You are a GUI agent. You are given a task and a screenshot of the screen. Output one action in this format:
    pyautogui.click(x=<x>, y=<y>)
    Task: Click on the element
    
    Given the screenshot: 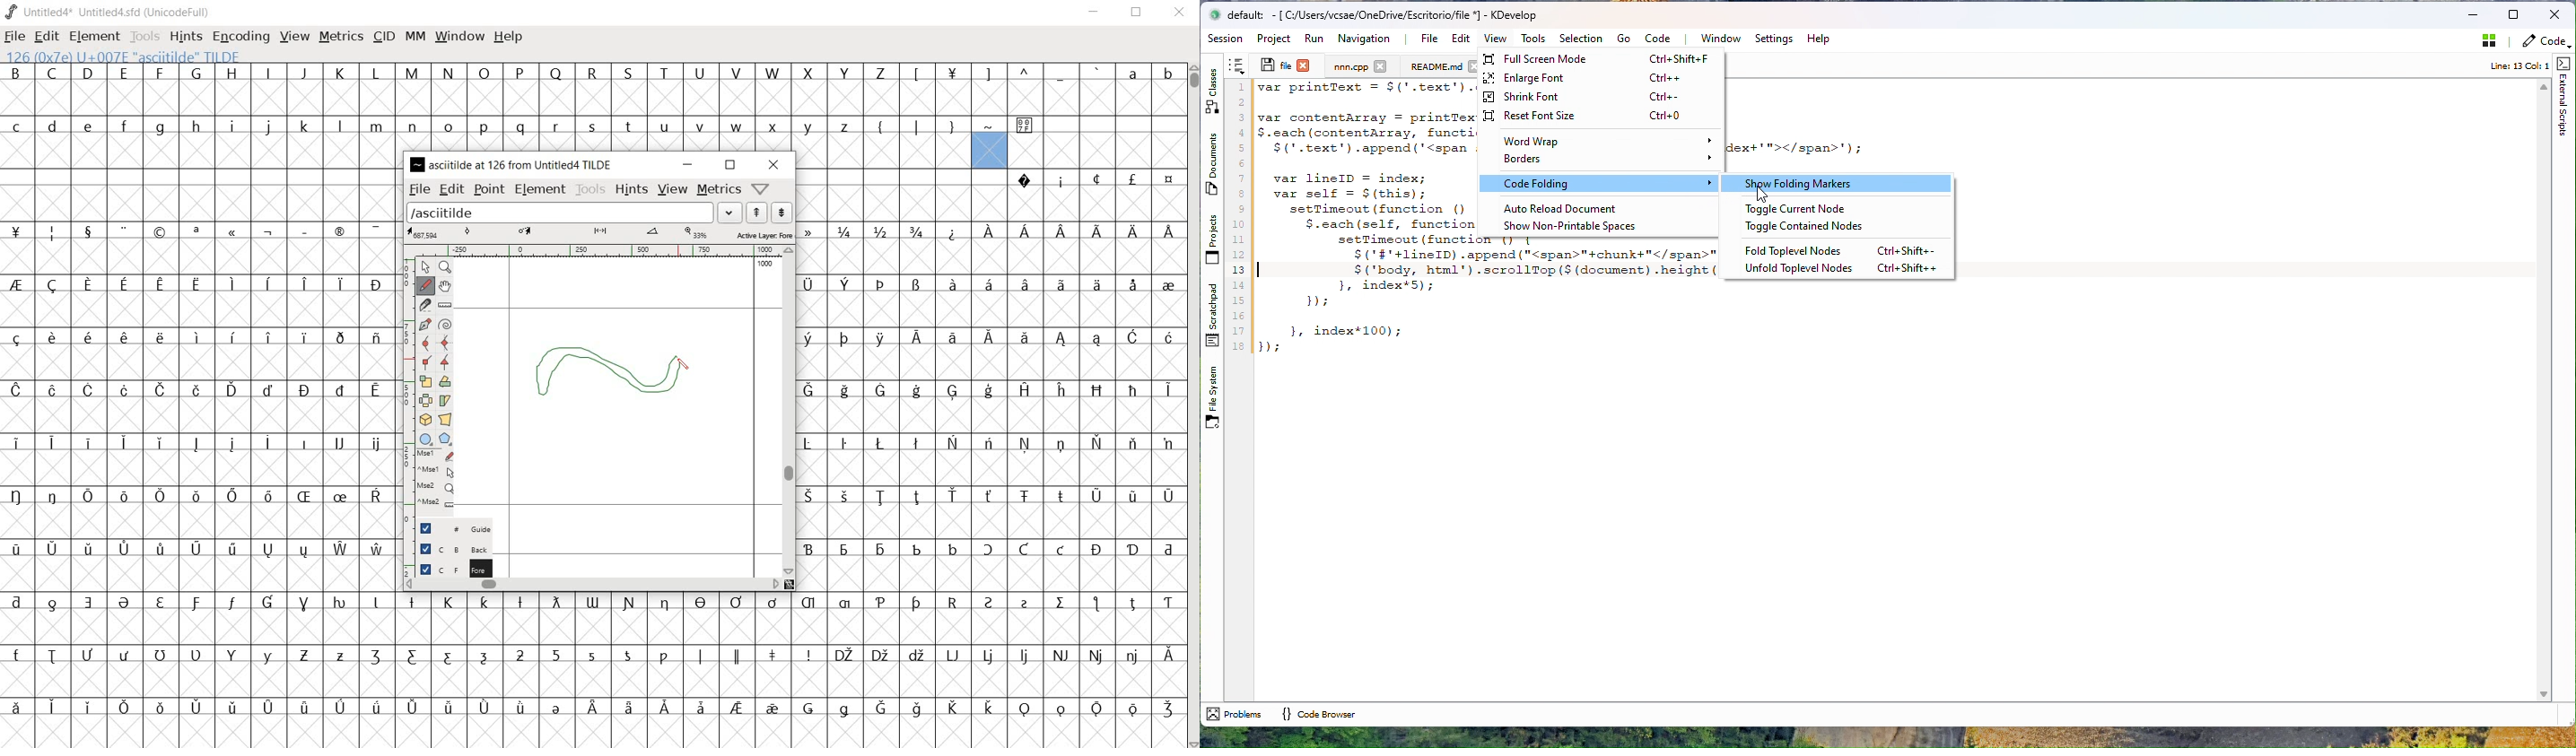 What is the action you would take?
    pyautogui.click(x=541, y=189)
    